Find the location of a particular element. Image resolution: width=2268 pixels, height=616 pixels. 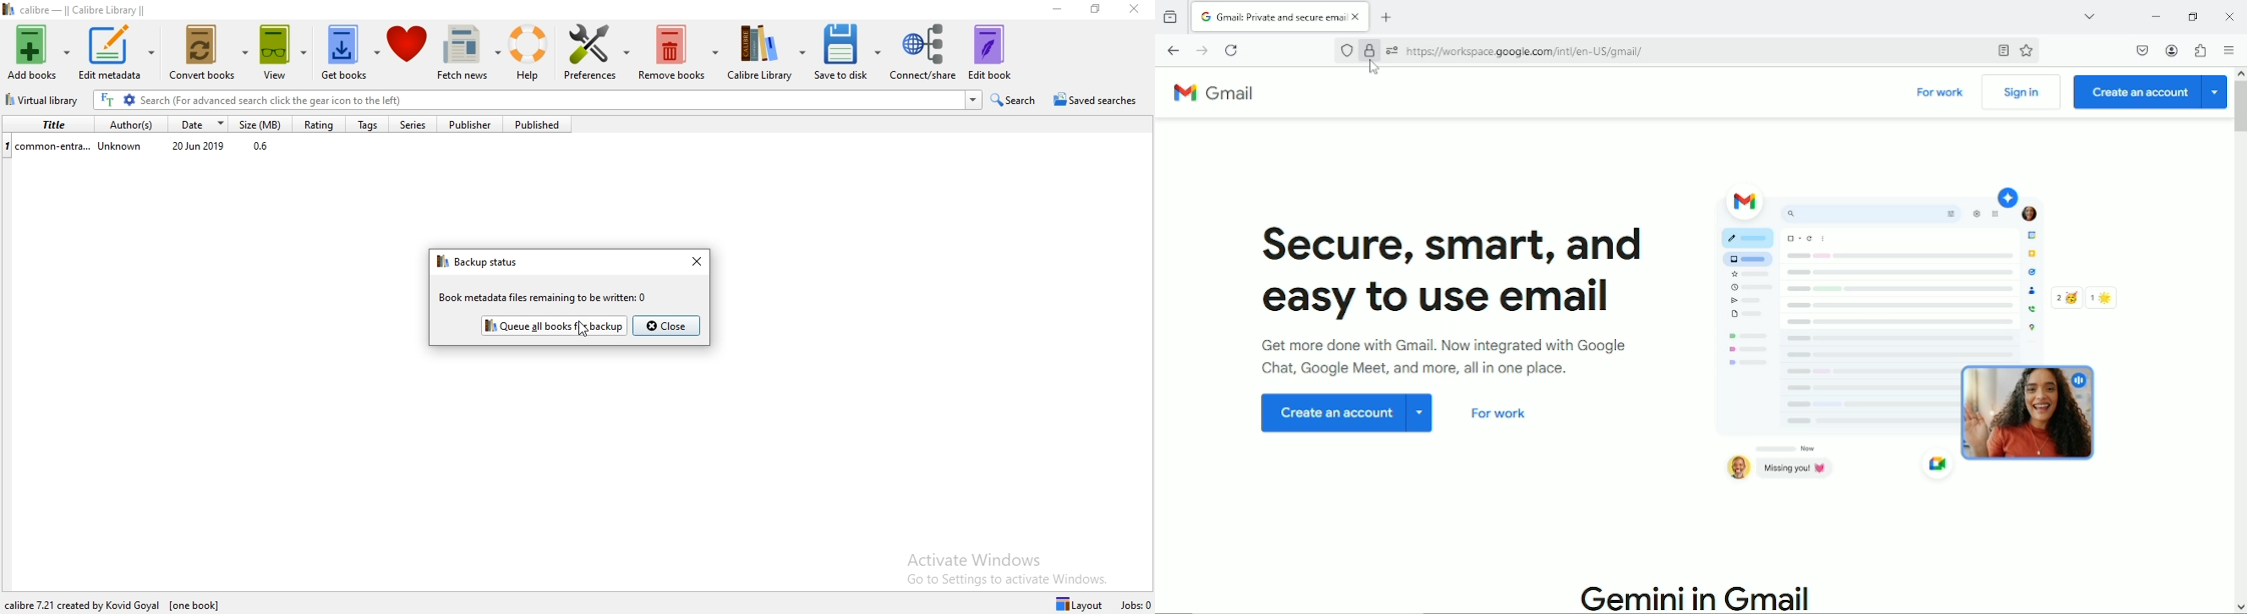

Connect/share is located at coordinates (924, 52).